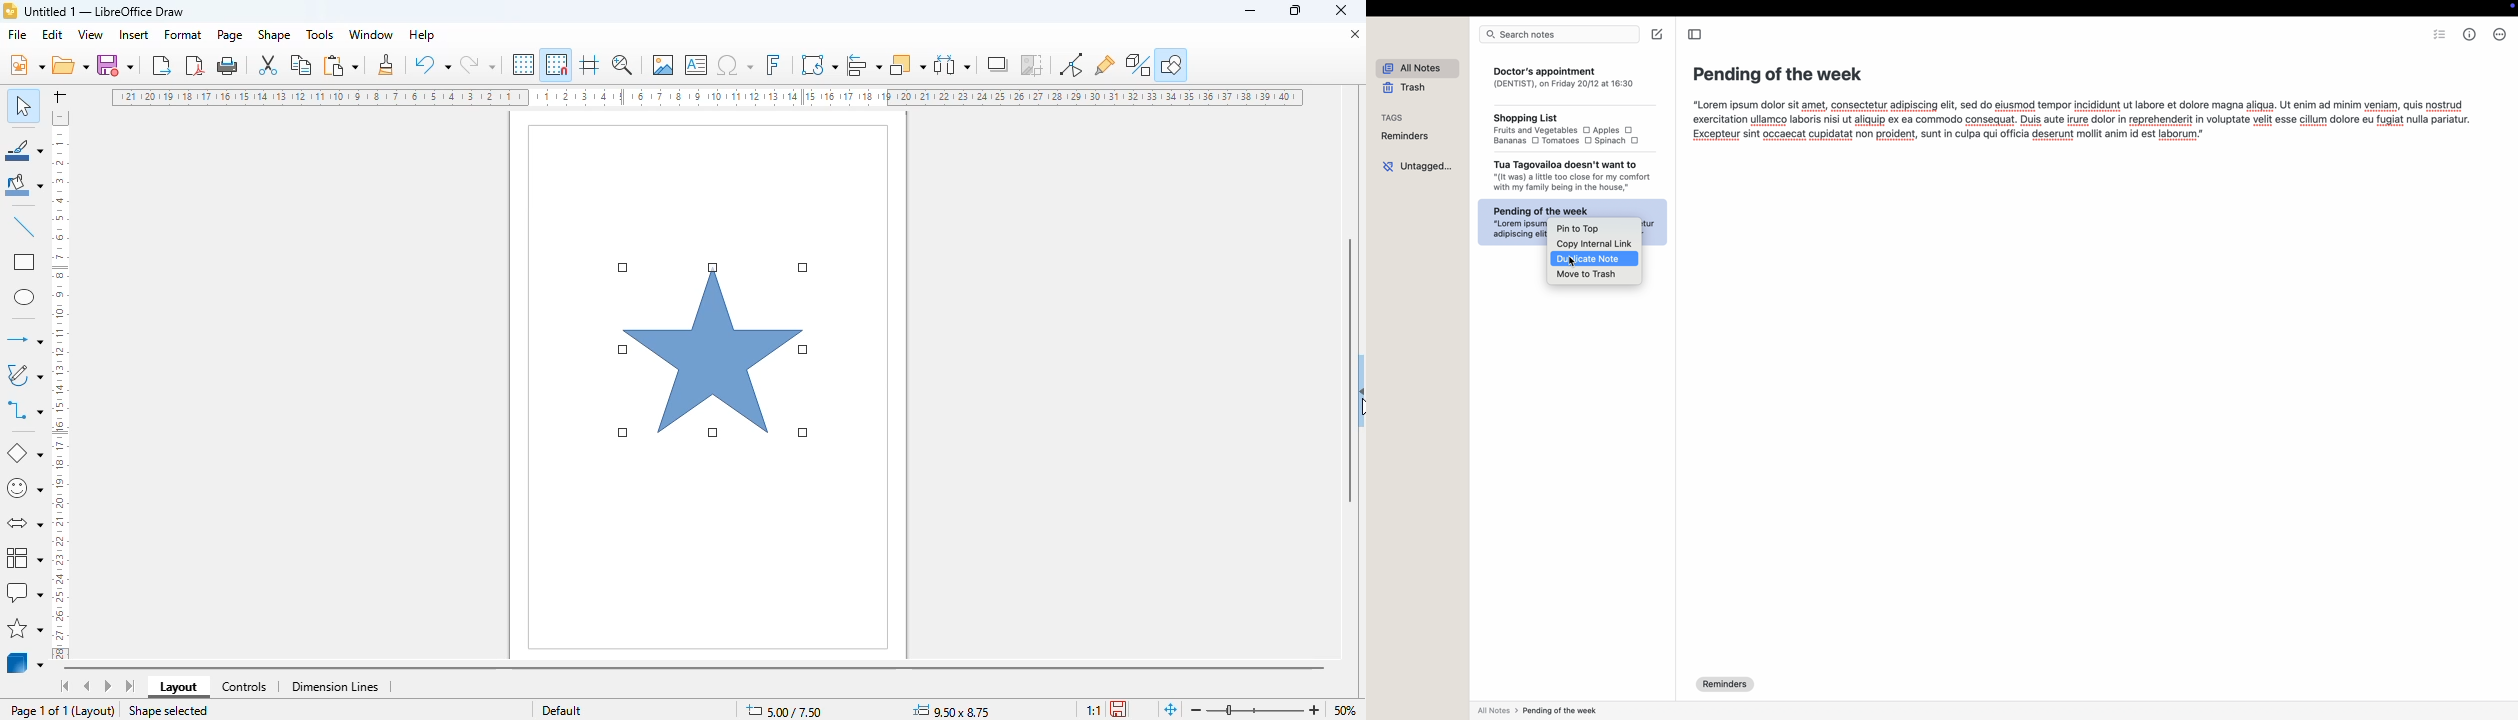 This screenshot has height=728, width=2520. What do you see at coordinates (785, 711) in the screenshot?
I see `change in X&Y coordinates` at bounding box center [785, 711].